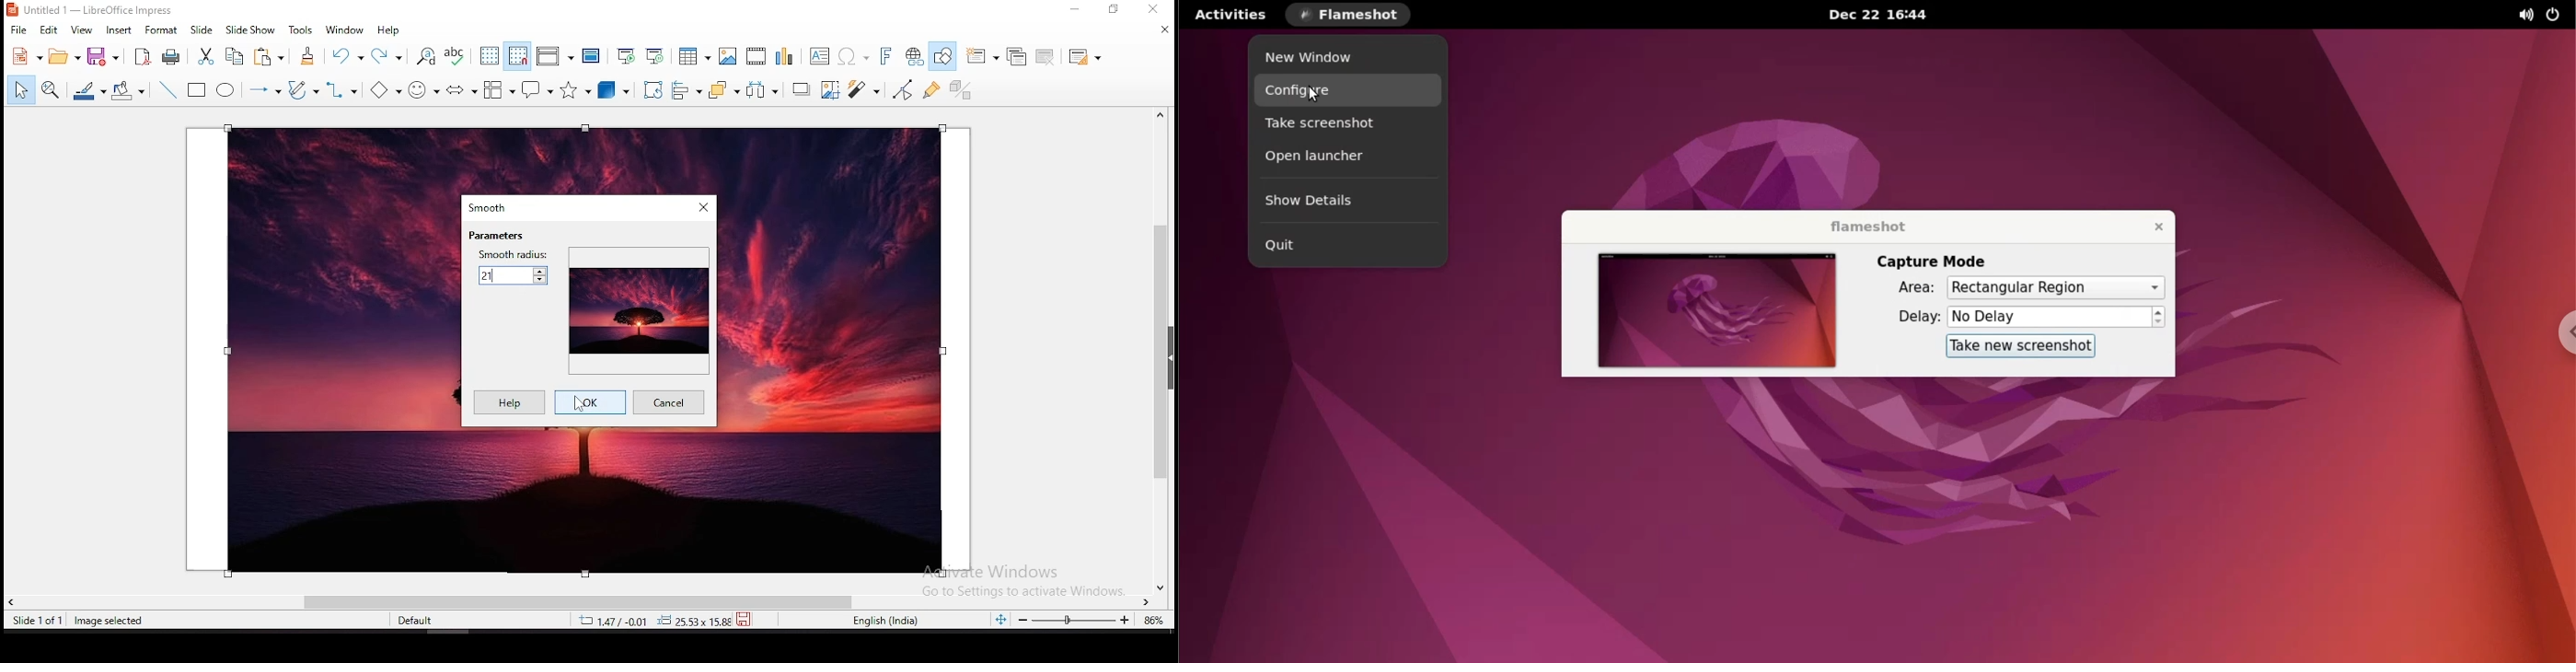 Image resolution: width=2576 pixels, height=672 pixels. Describe the element at coordinates (851, 56) in the screenshot. I see `insert special characters` at that location.